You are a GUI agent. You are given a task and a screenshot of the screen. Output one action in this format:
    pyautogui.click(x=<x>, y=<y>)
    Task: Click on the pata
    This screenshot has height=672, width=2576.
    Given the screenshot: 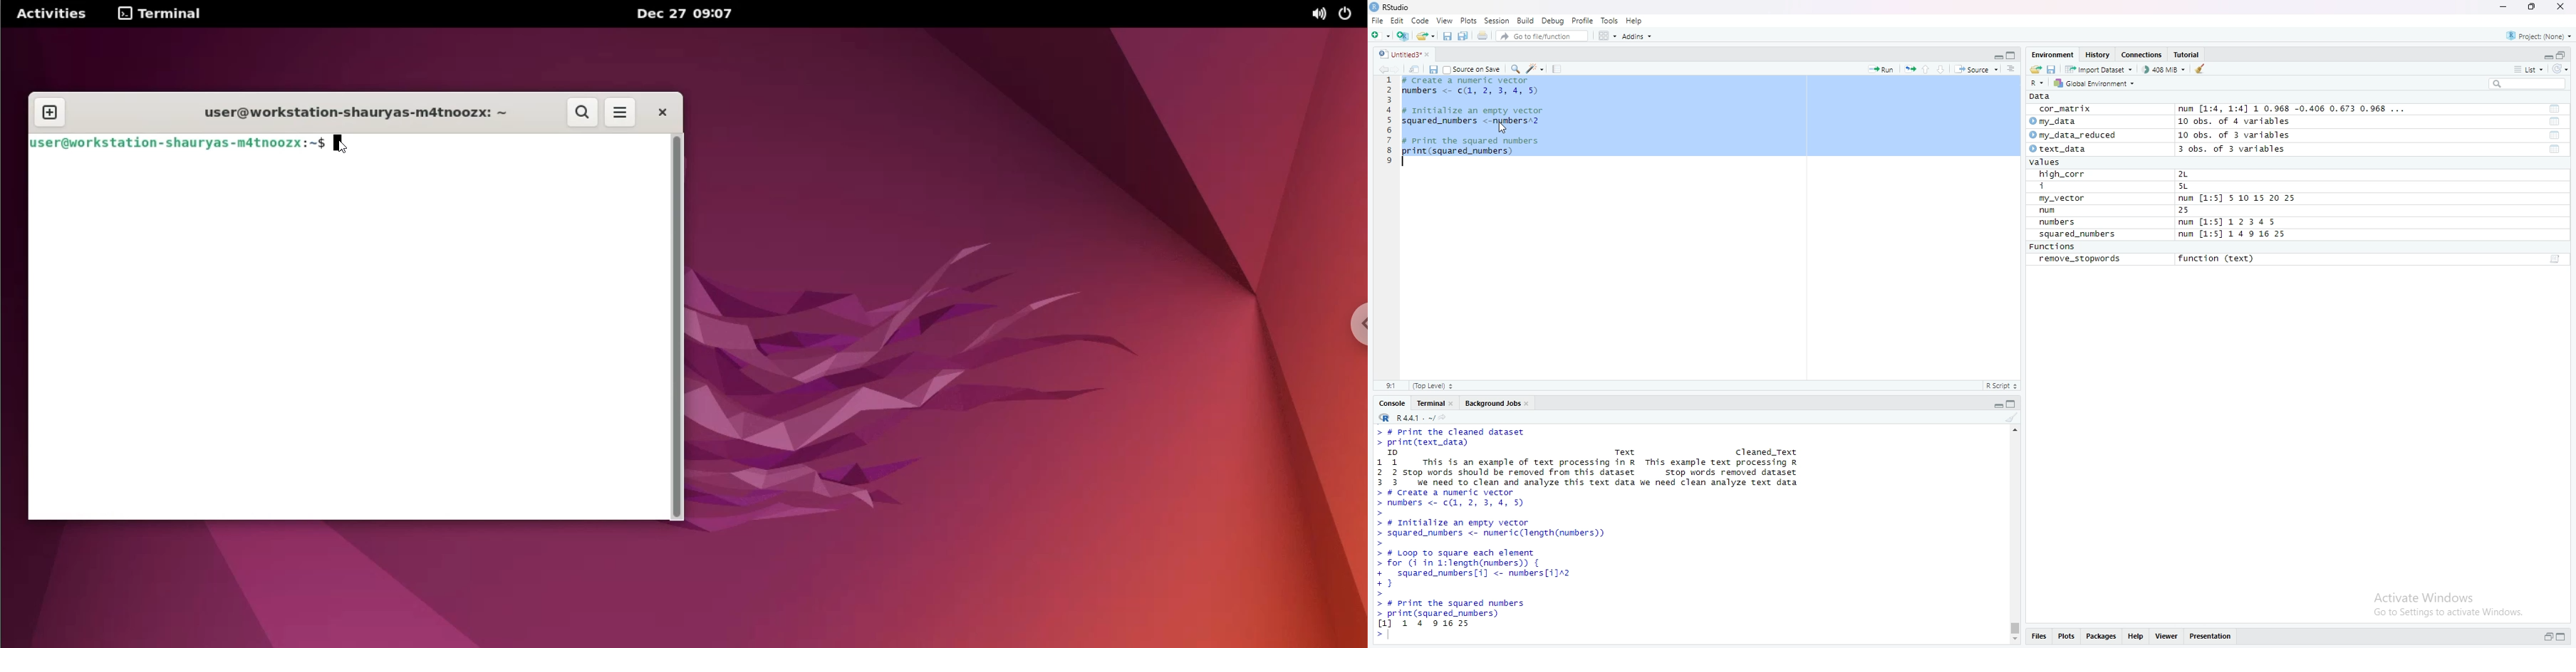 What is the action you would take?
    pyautogui.click(x=2043, y=96)
    